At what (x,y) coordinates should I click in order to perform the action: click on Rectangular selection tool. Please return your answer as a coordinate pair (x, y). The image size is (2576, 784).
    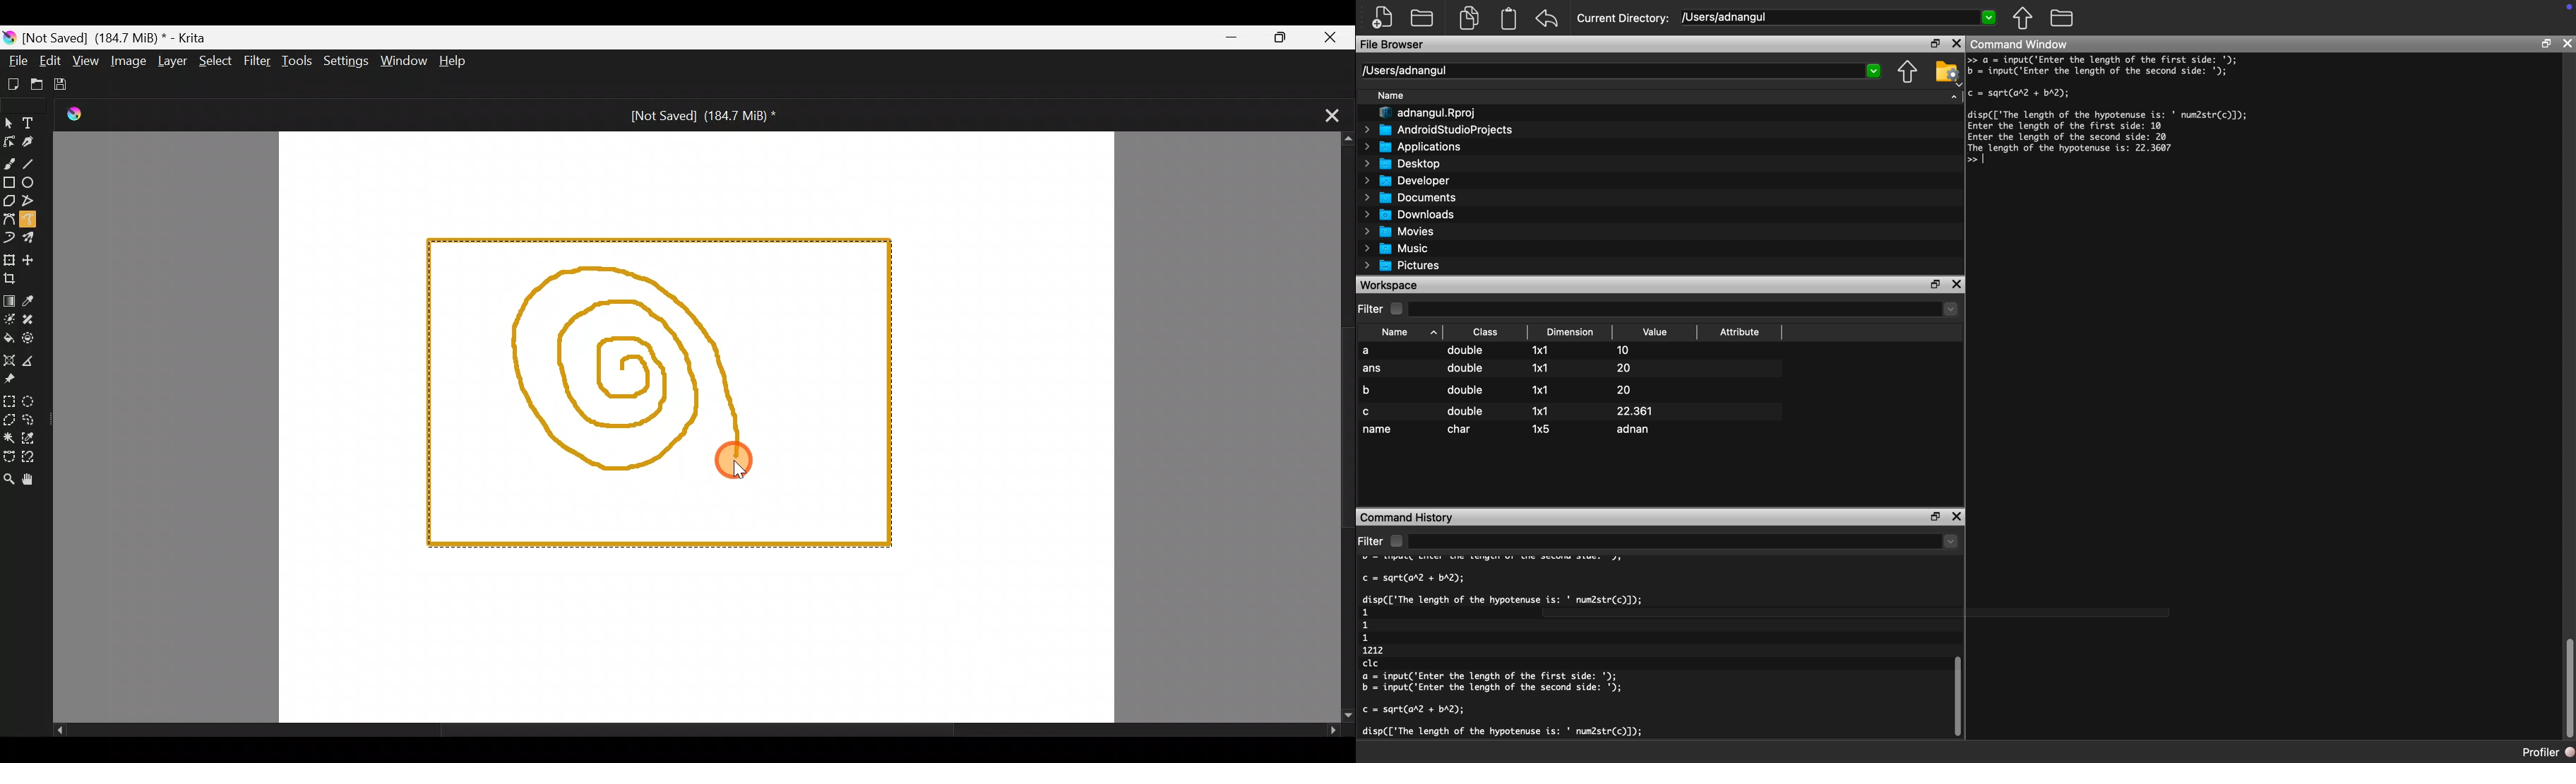
    Looking at the image, I should click on (9, 398).